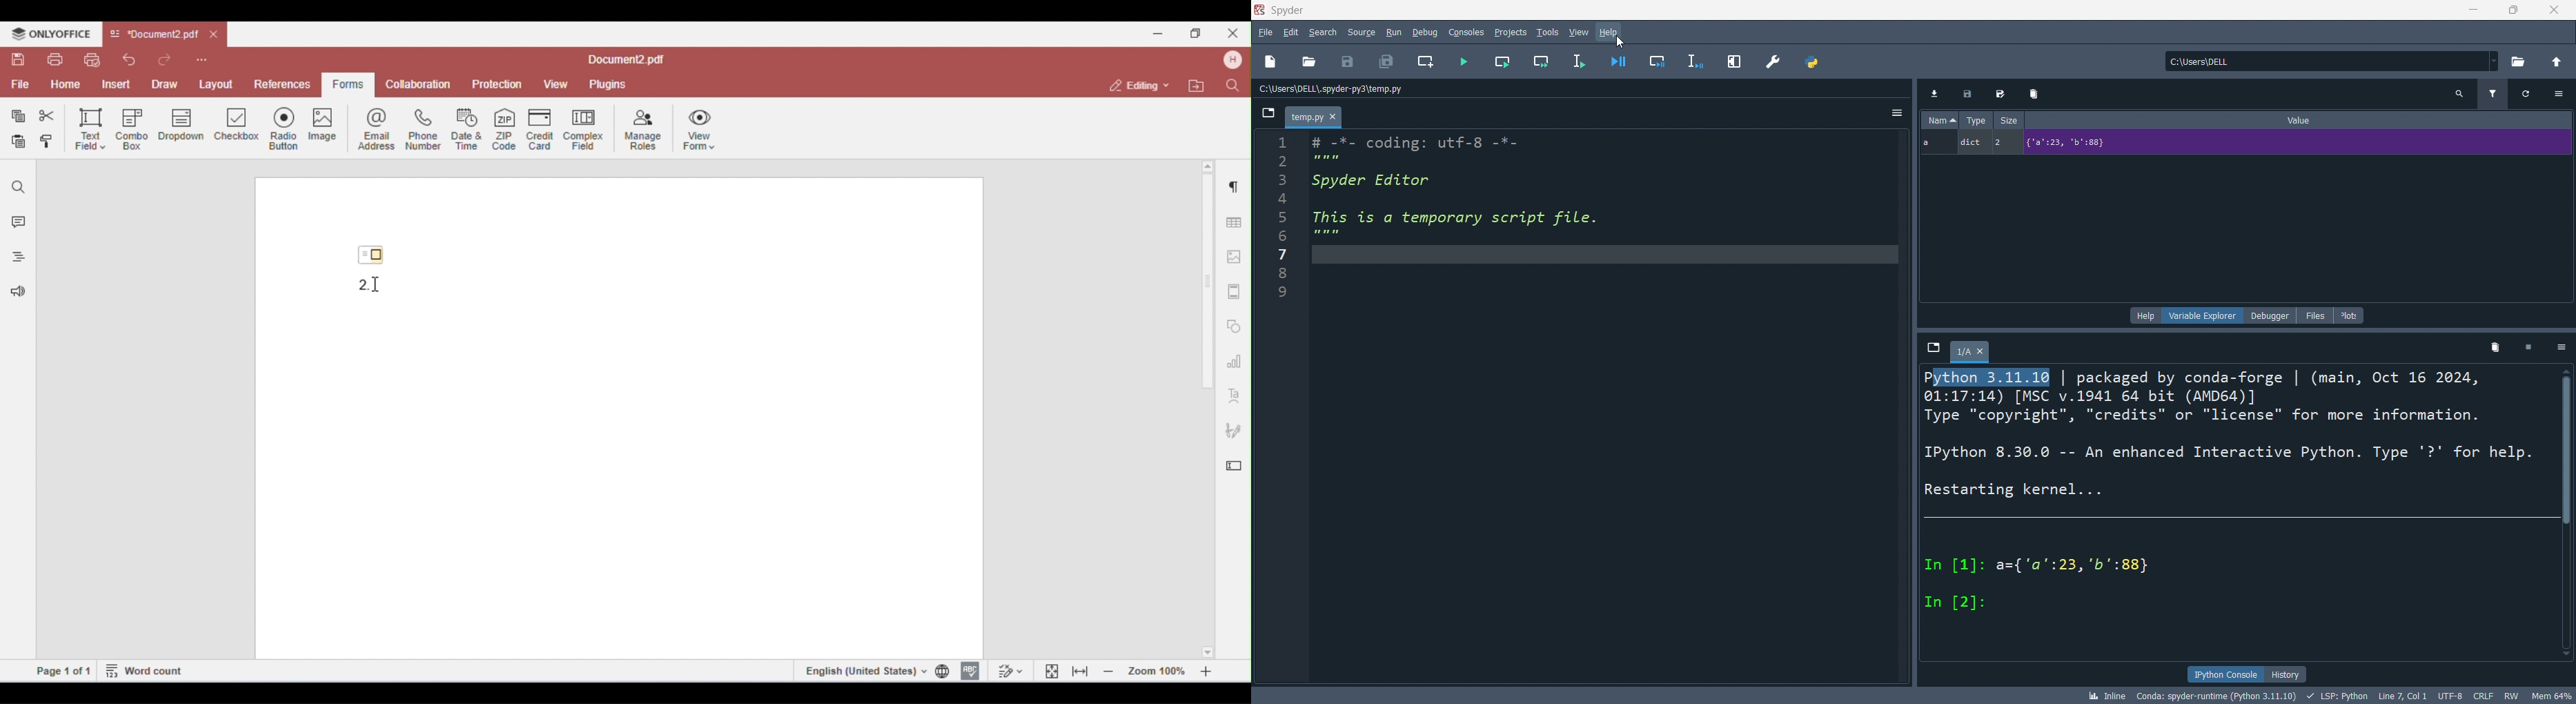 This screenshot has height=728, width=2576. I want to click on Delete, so click(2496, 347).